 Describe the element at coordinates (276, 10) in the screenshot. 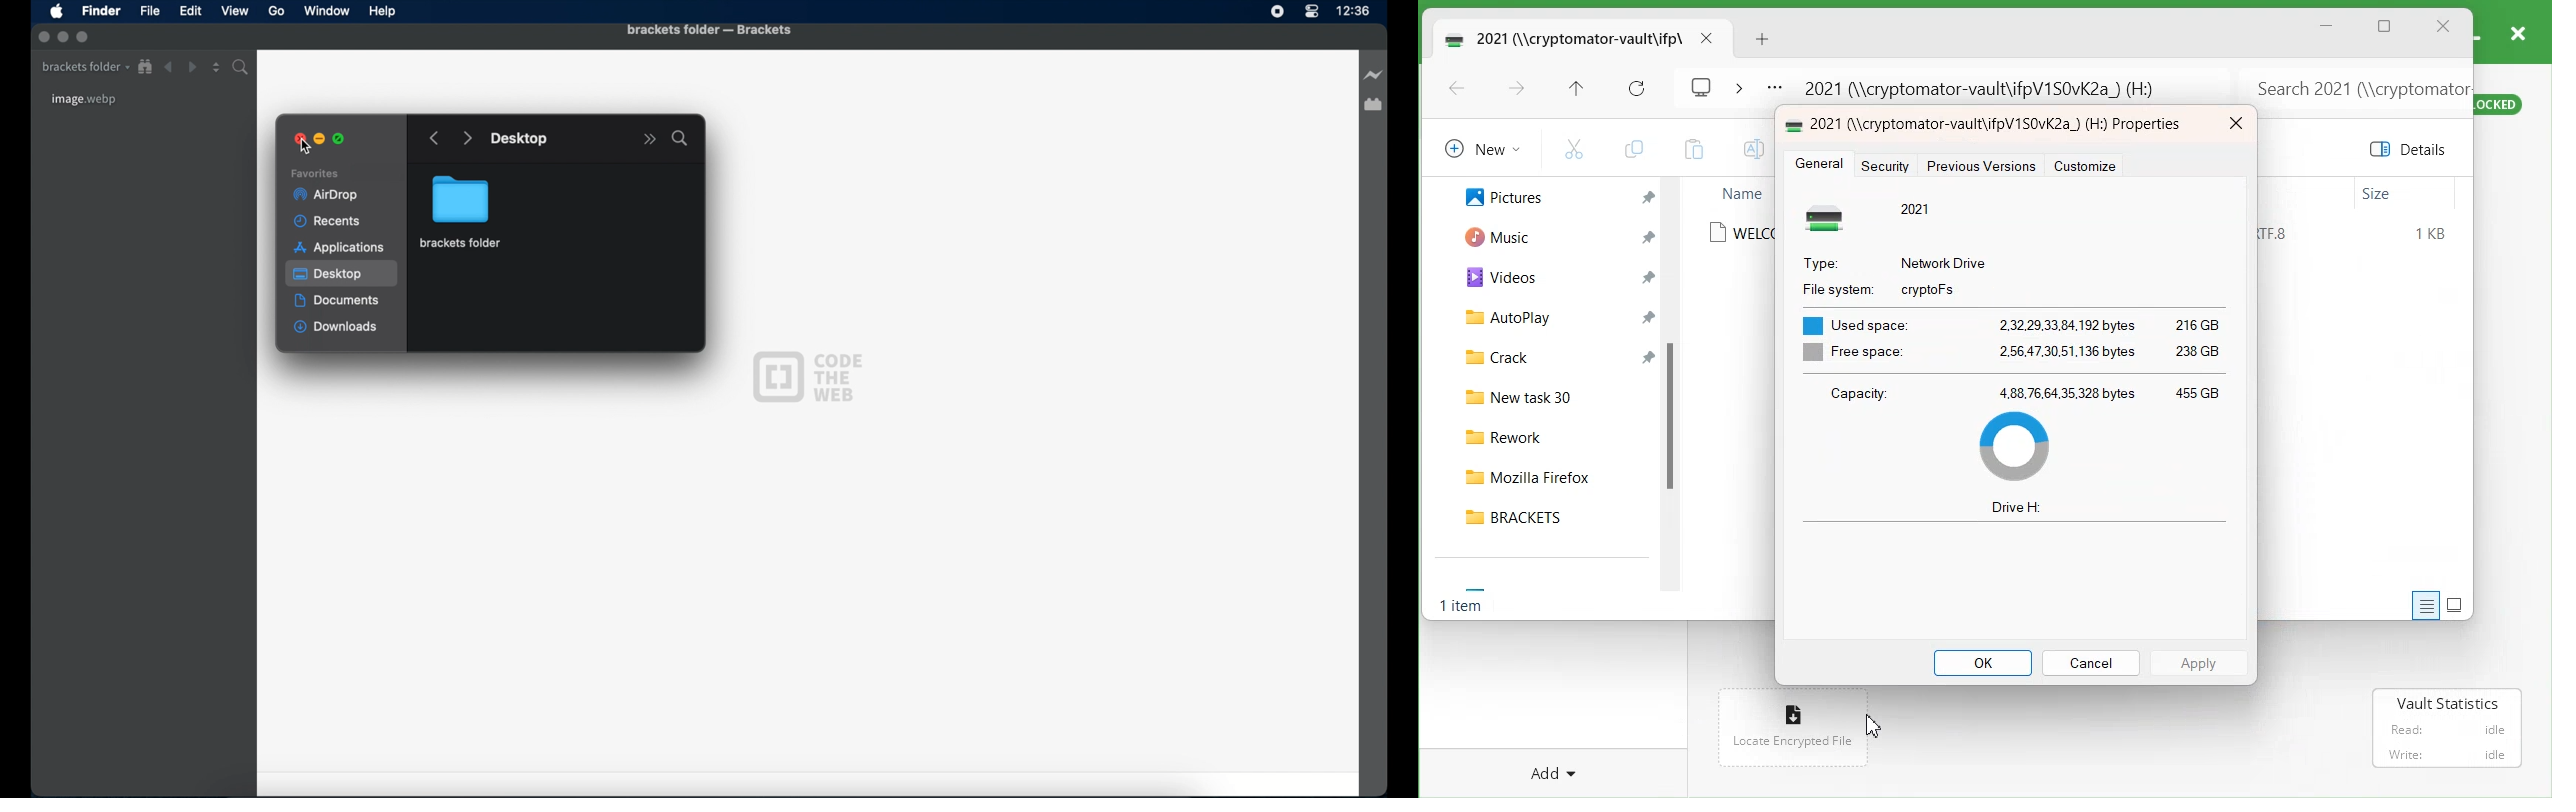

I see `Go` at that location.